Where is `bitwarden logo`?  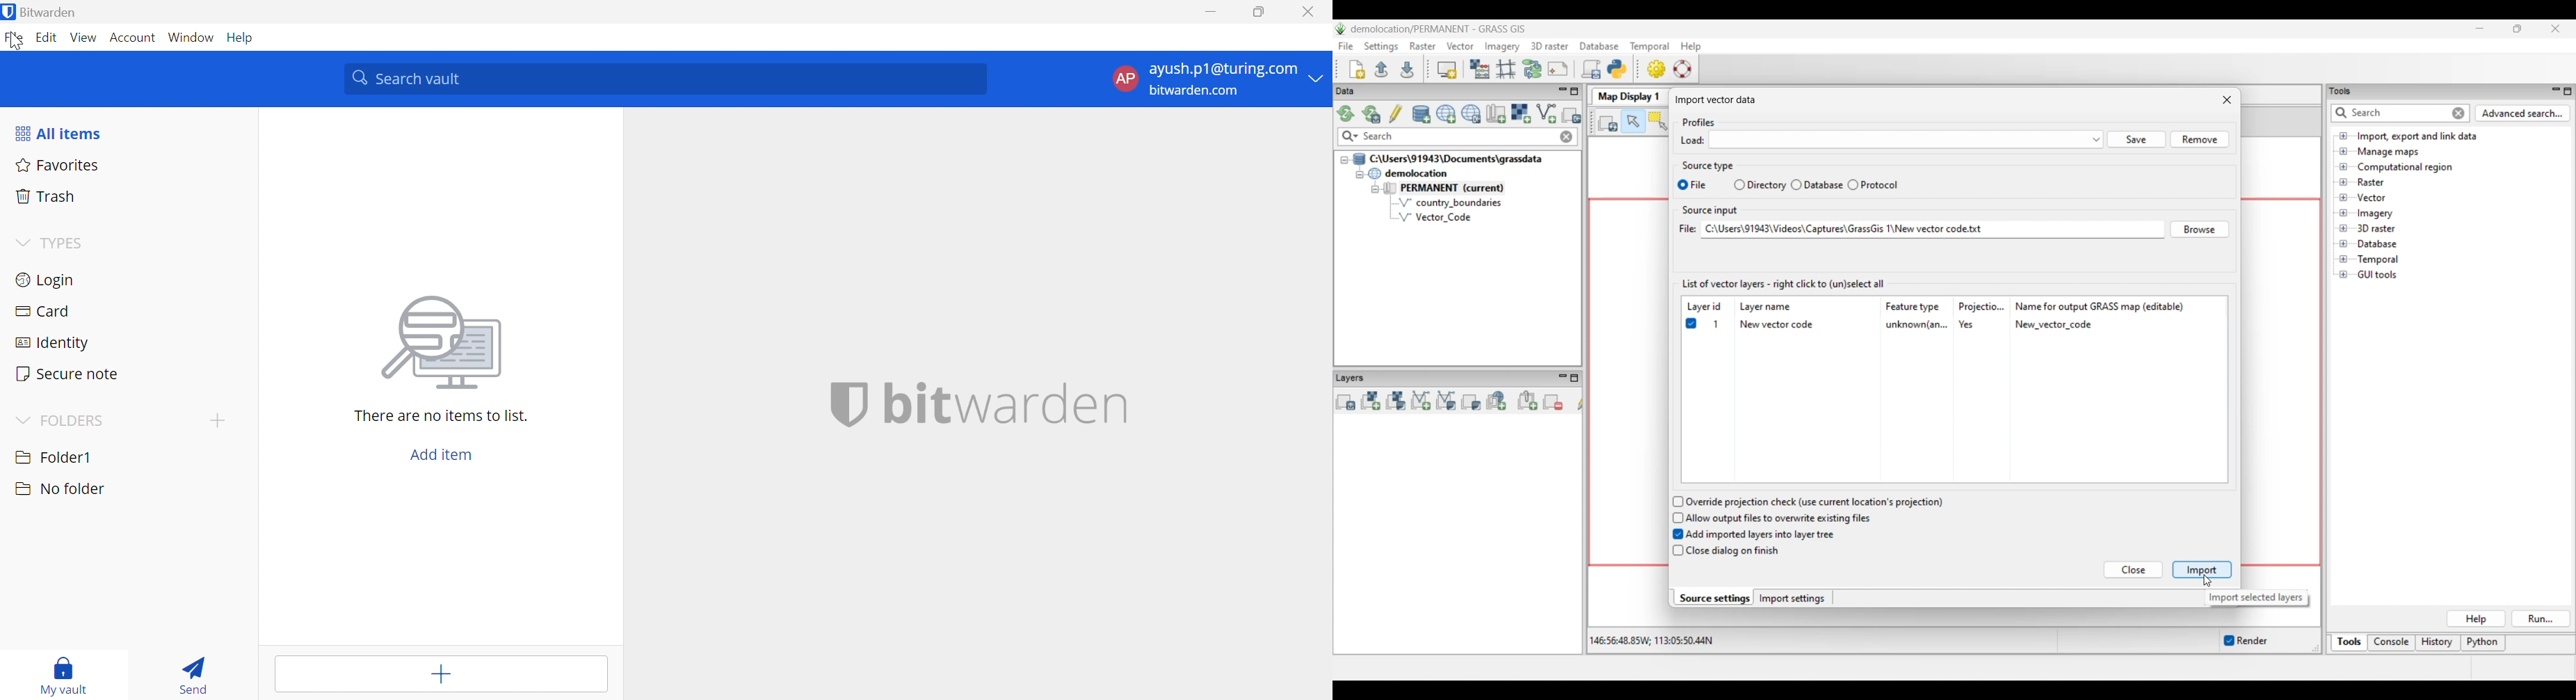 bitwarden logo is located at coordinates (849, 406).